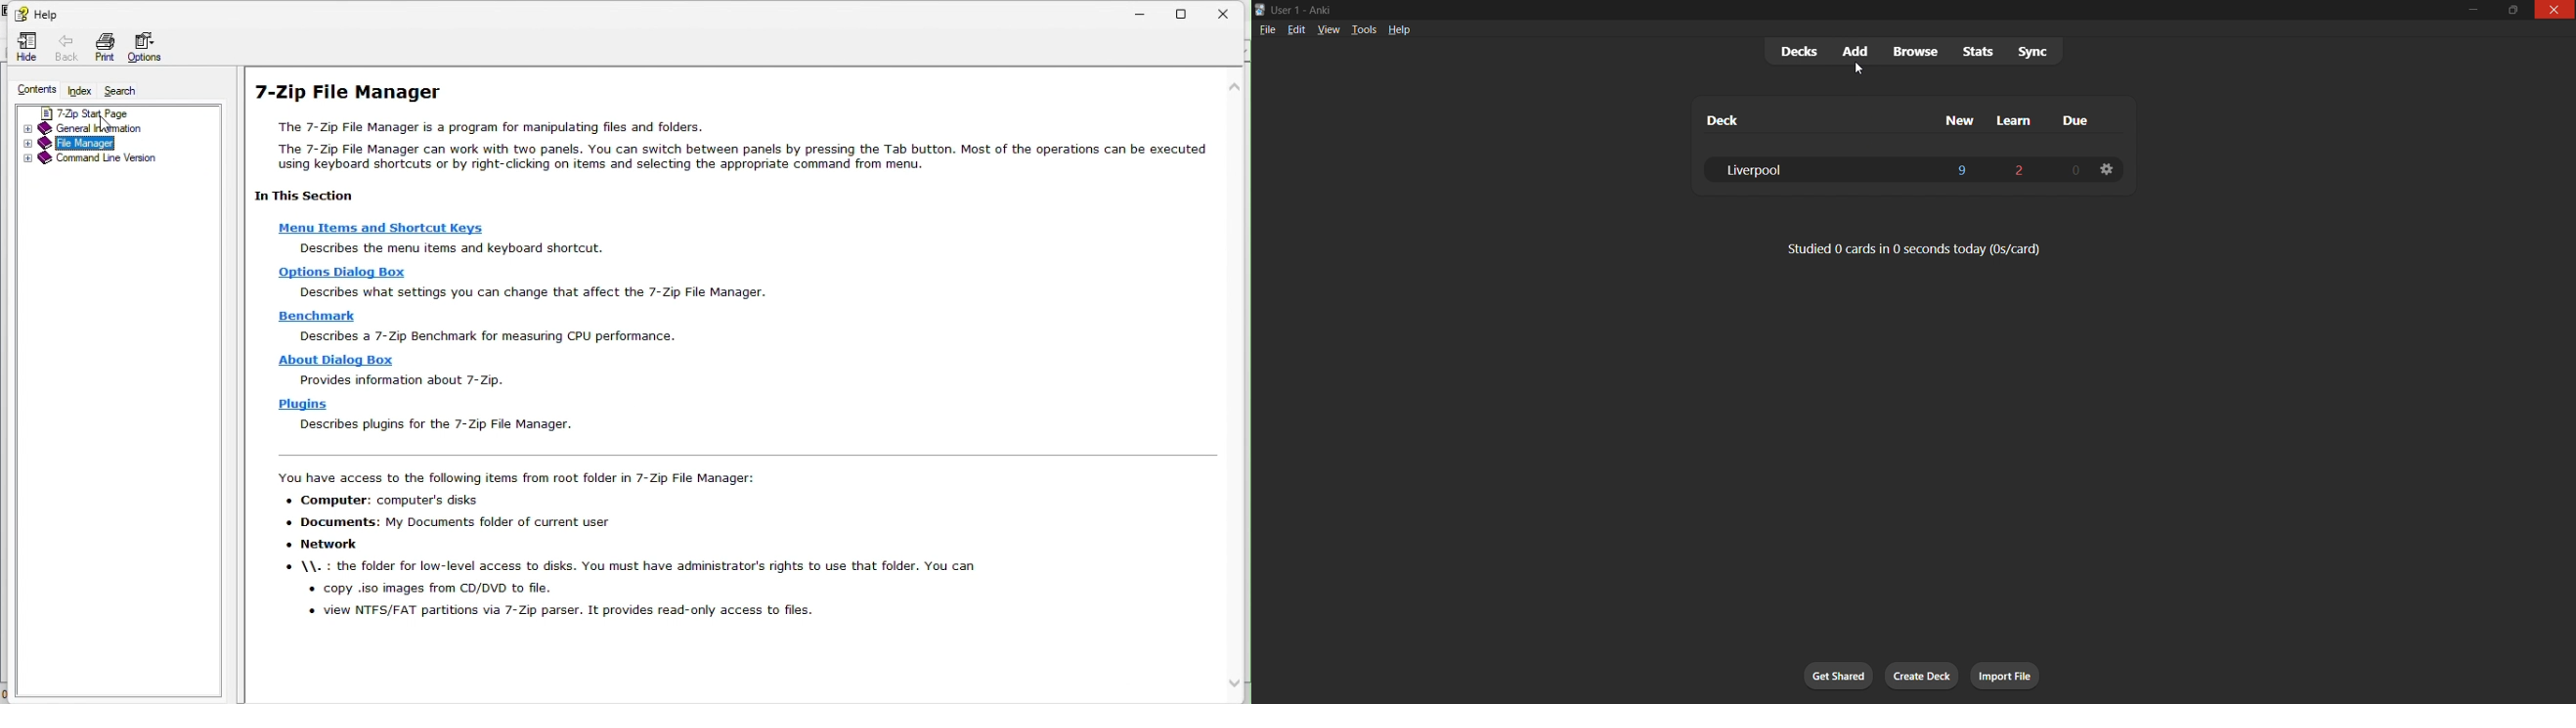 The image size is (2576, 728). Describe the element at coordinates (1915, 249) in the screenshot. I see `card stats` at that location.